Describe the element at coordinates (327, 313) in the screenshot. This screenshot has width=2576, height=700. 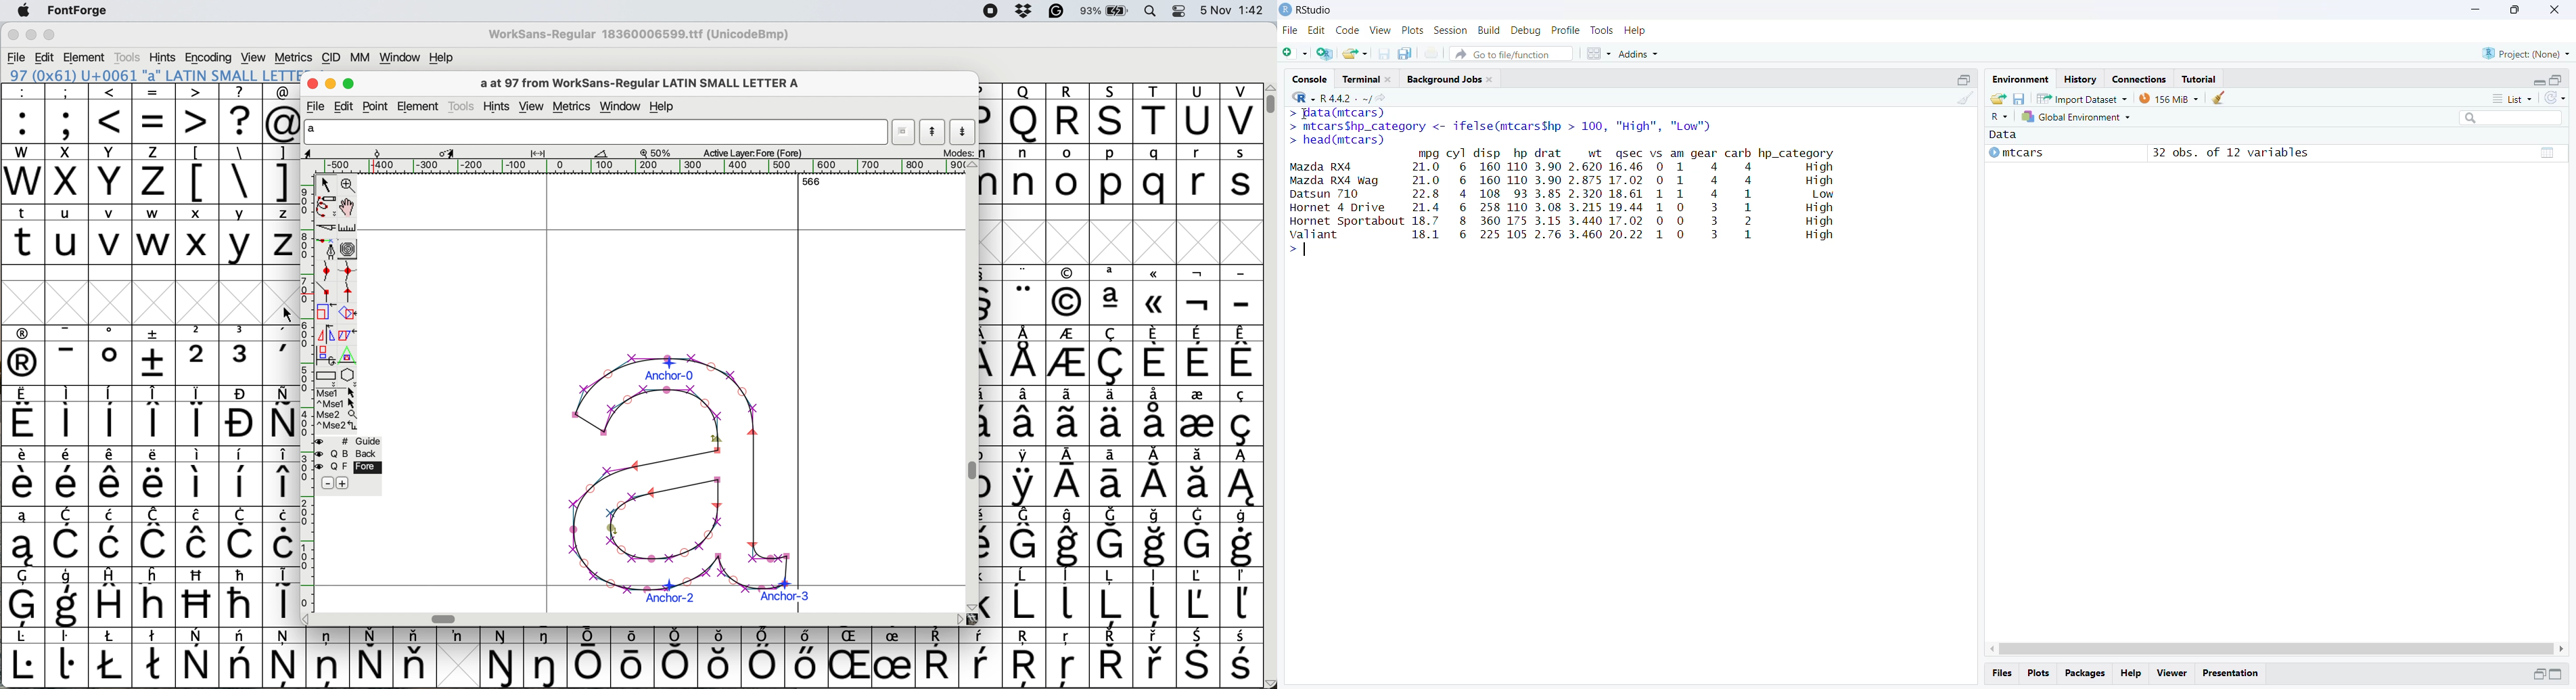
I see `scale selection` at that location.